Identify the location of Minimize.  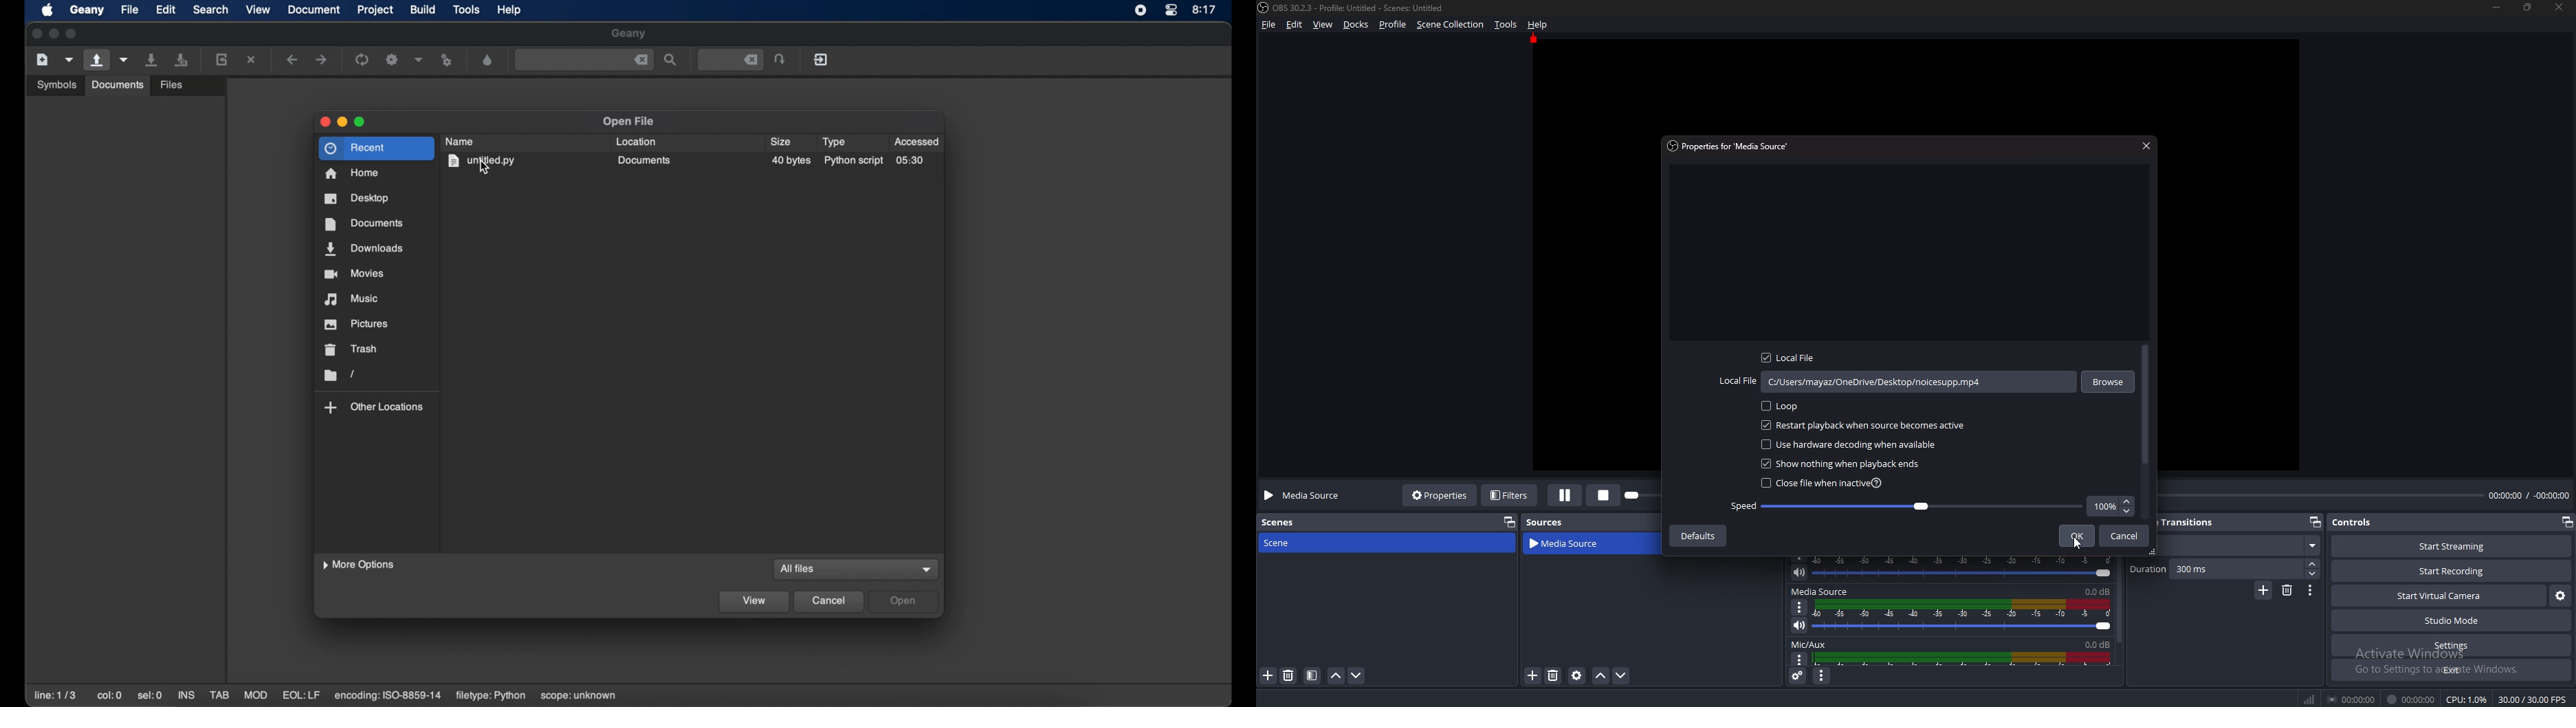
(2496, 7).